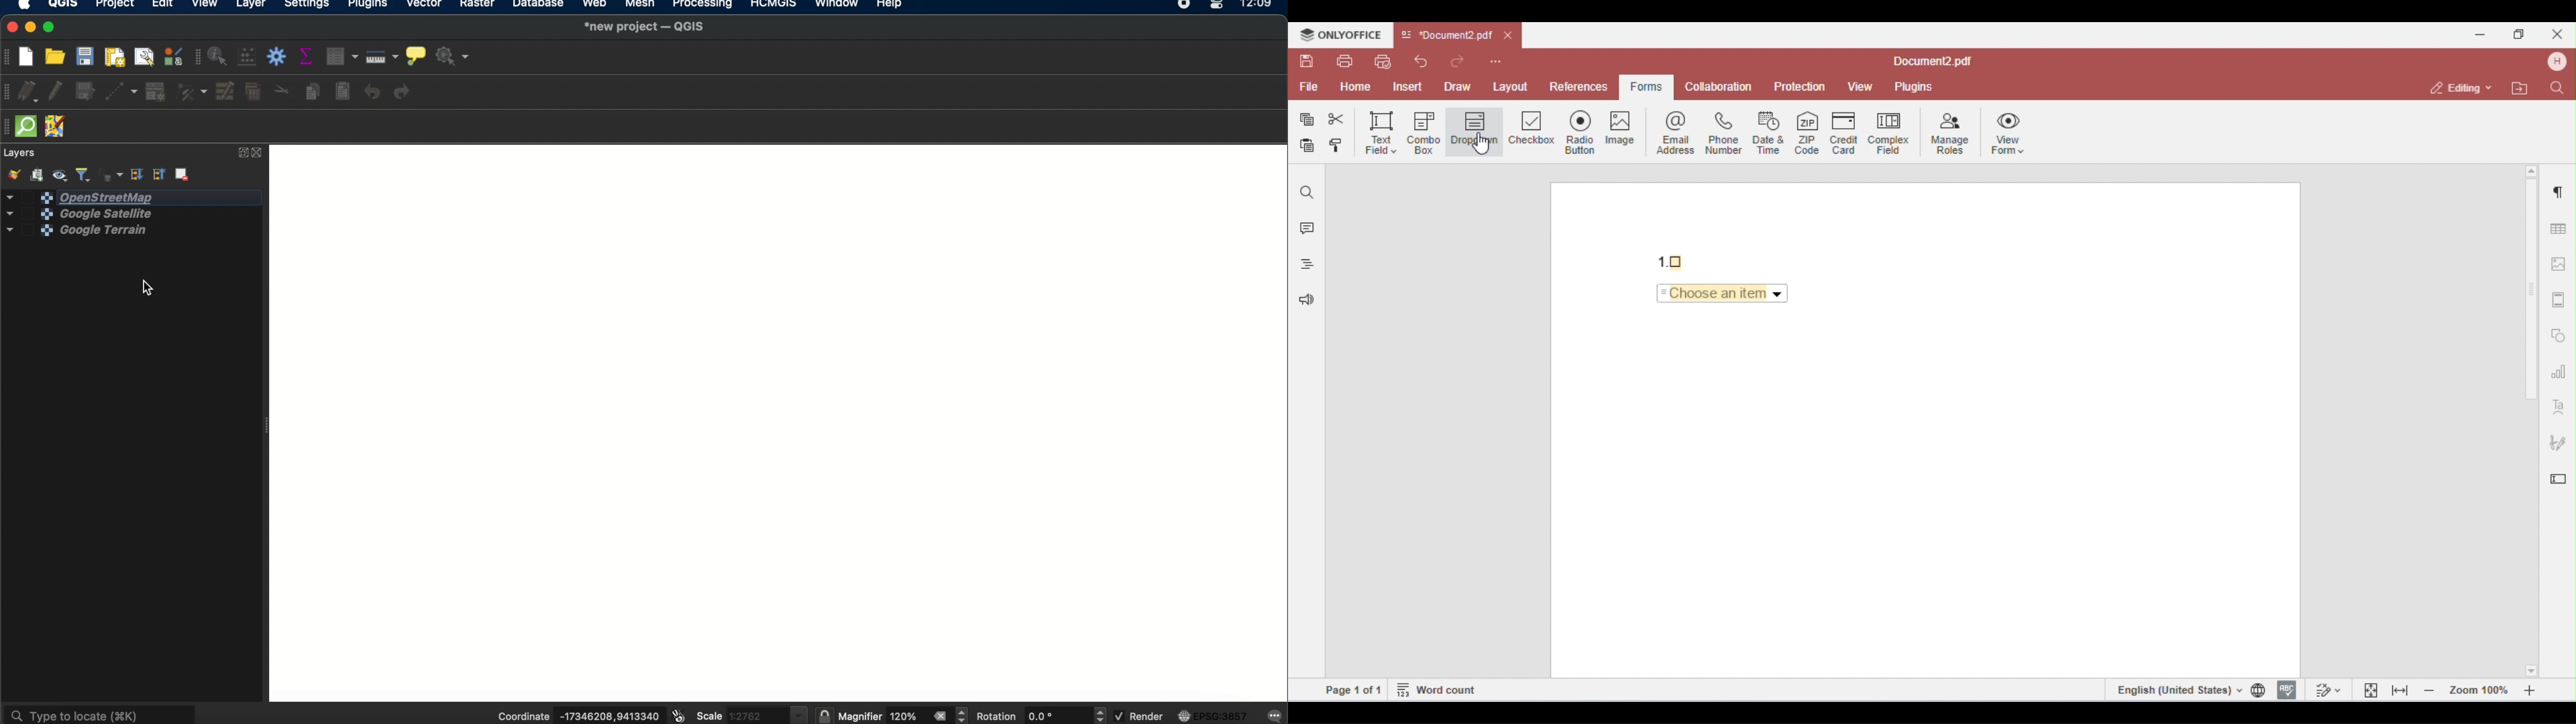 Image resolution: width=2576 pixels, height=728 pixels. I want to click on JOSM remote, so click(57, 127).